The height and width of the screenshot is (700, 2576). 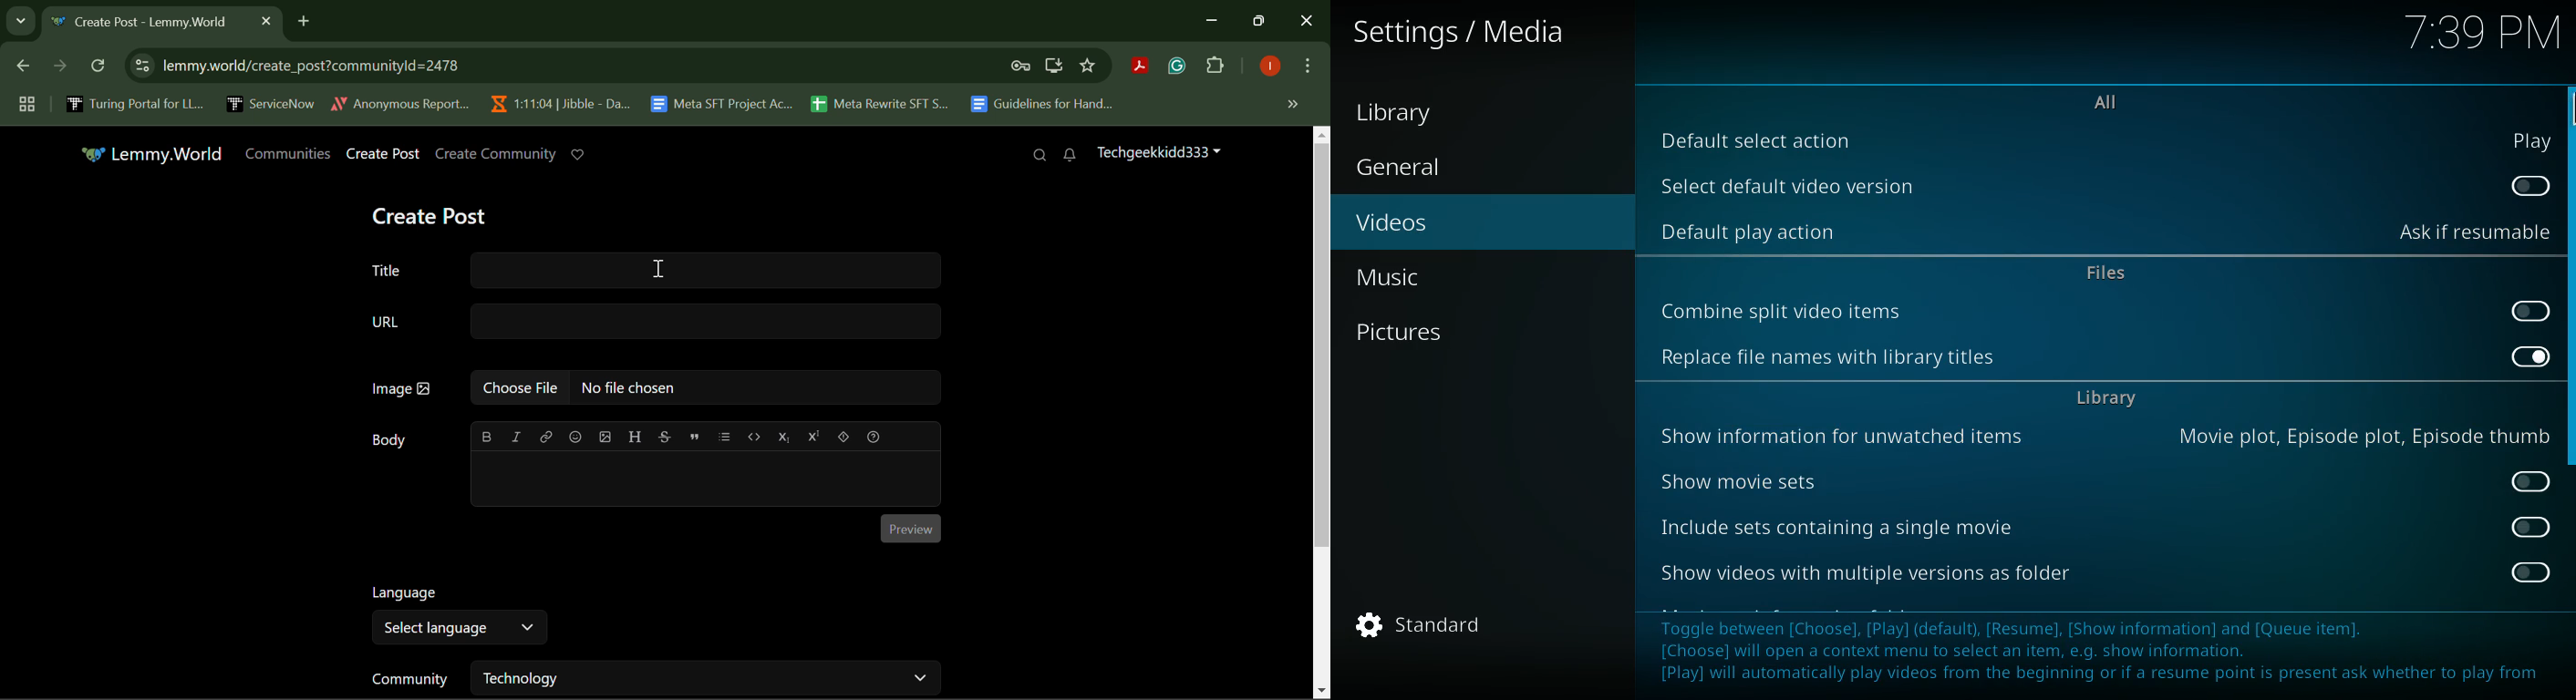 I want to click on pictures, so click(x=1466, y=333).